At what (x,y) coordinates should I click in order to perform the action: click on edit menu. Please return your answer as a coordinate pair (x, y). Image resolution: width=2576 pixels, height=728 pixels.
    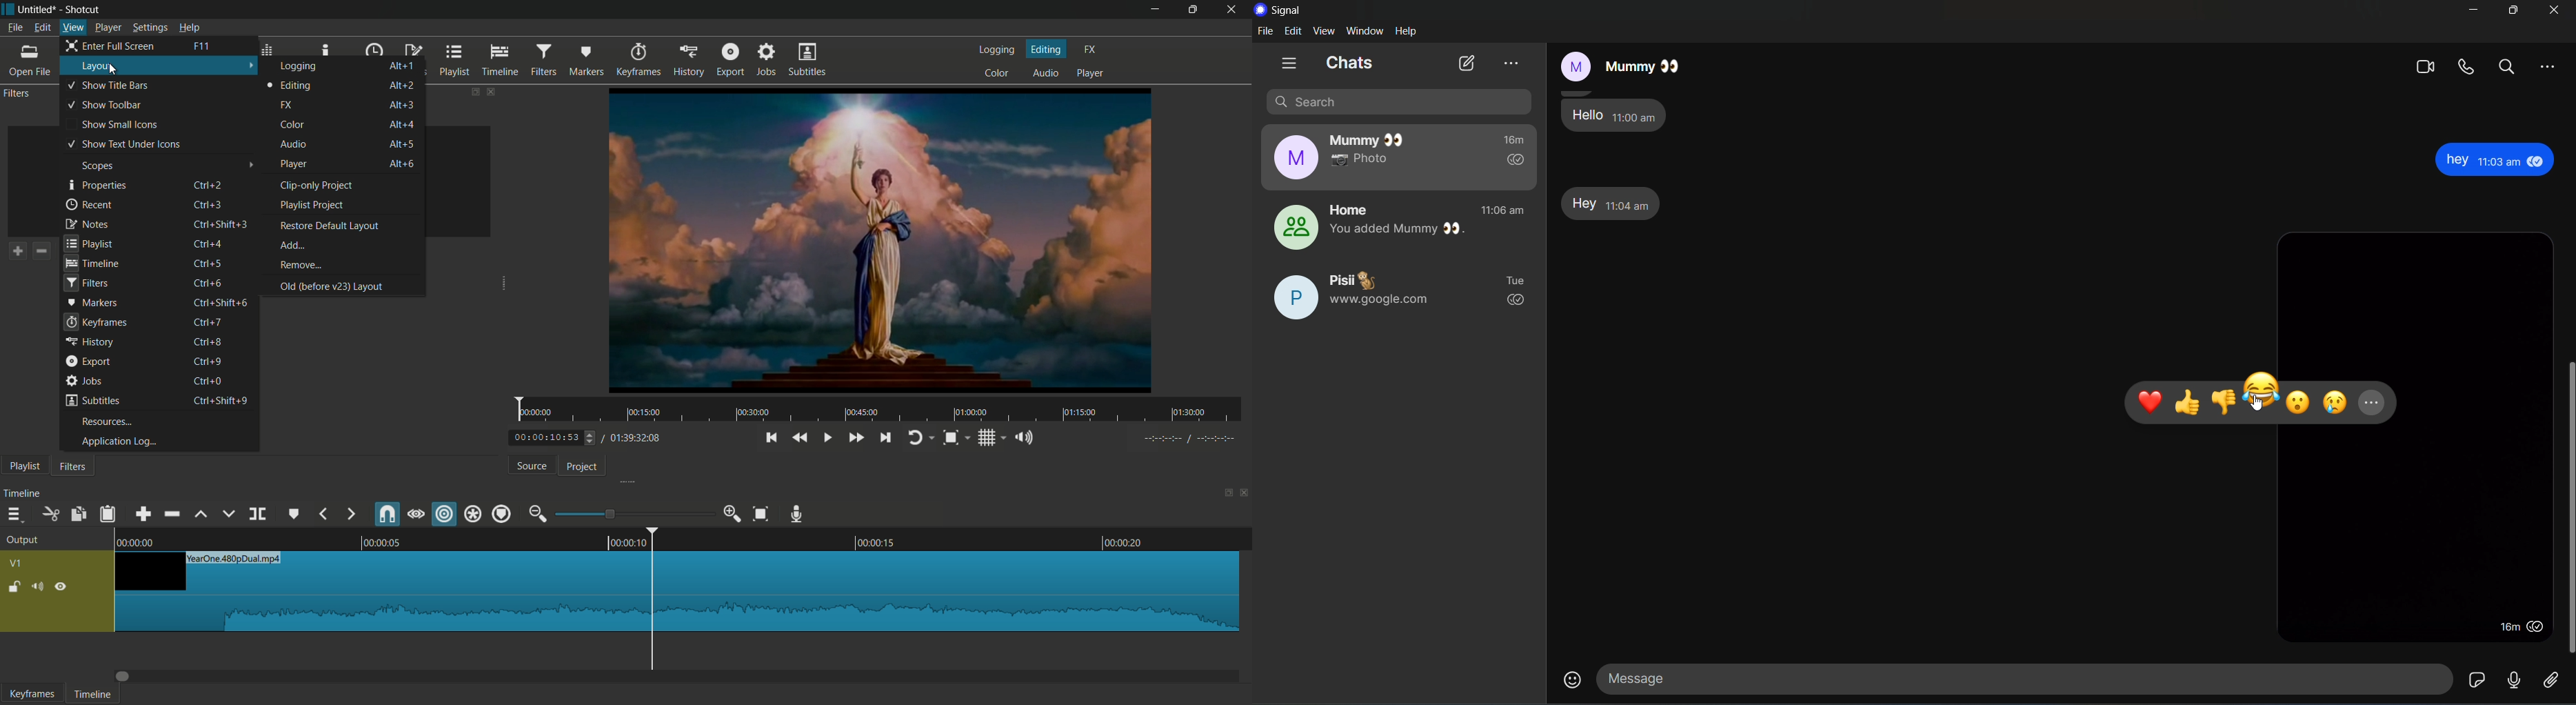
    Looking at the image, I should click on (42, 27).